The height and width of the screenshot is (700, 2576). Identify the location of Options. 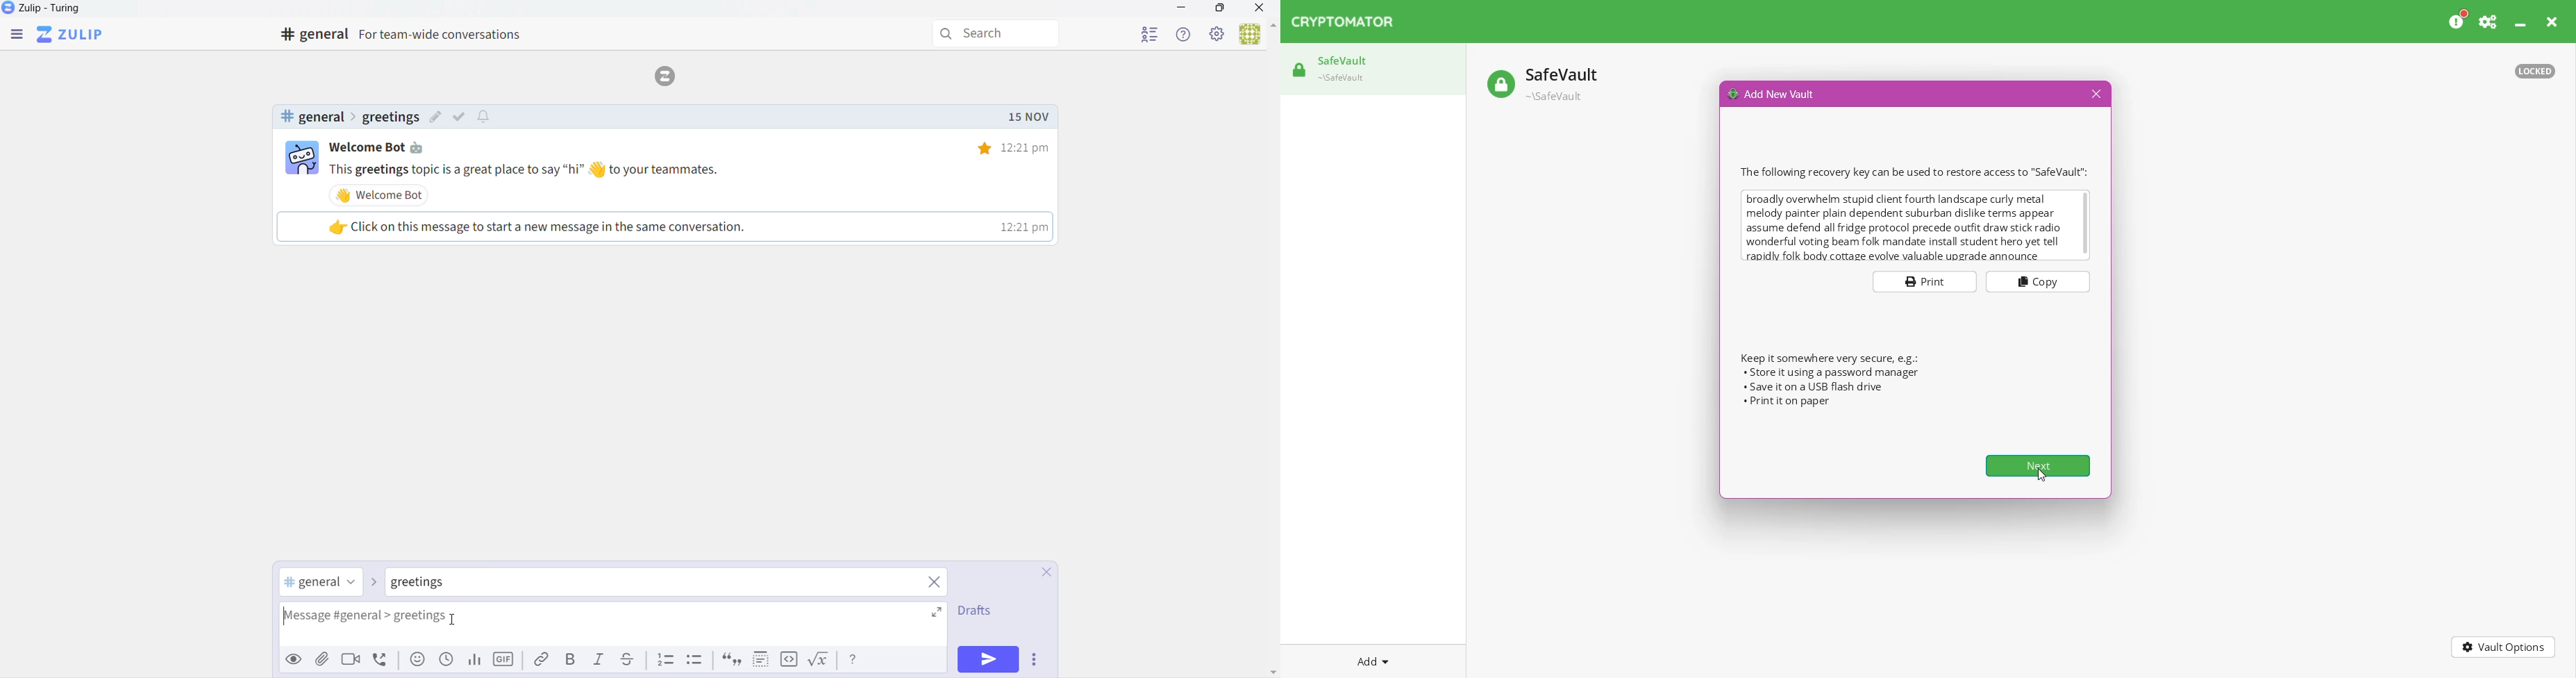
(1038, 661).